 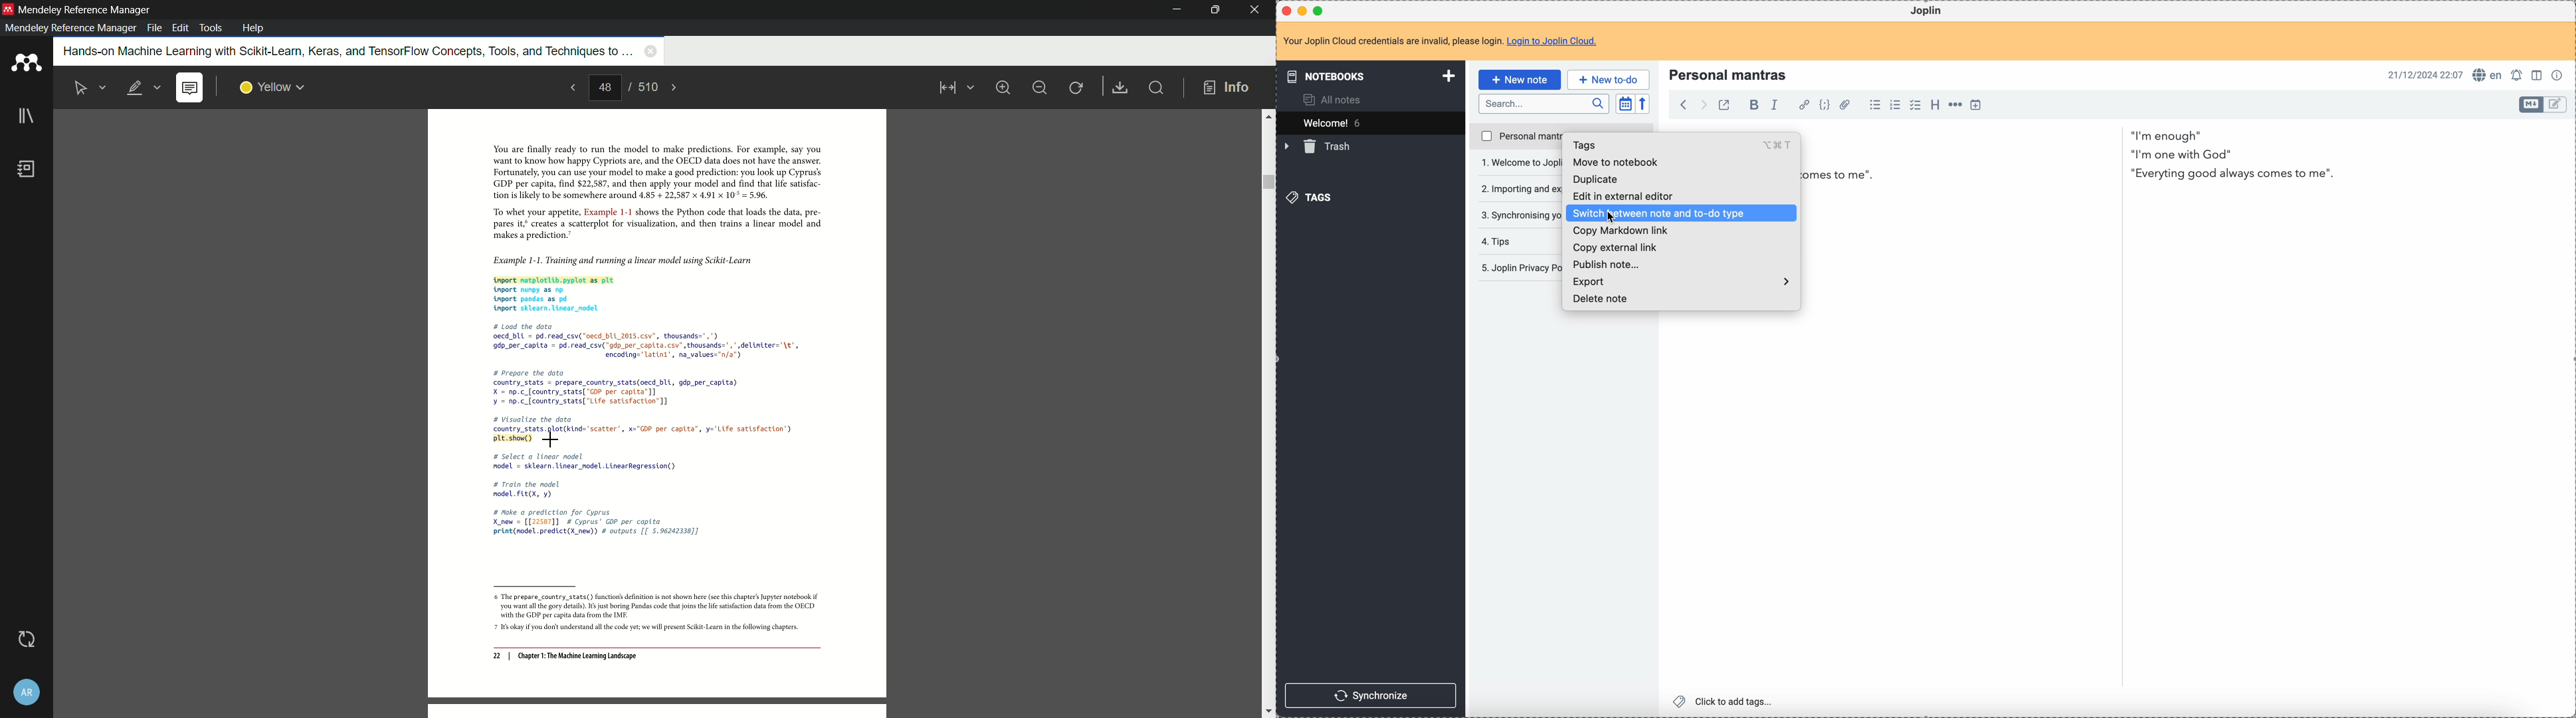 What do you see at coordinates (1629, 196) in the screenshot?
I see `edit in external editor` at bounding box center [1629, 196].